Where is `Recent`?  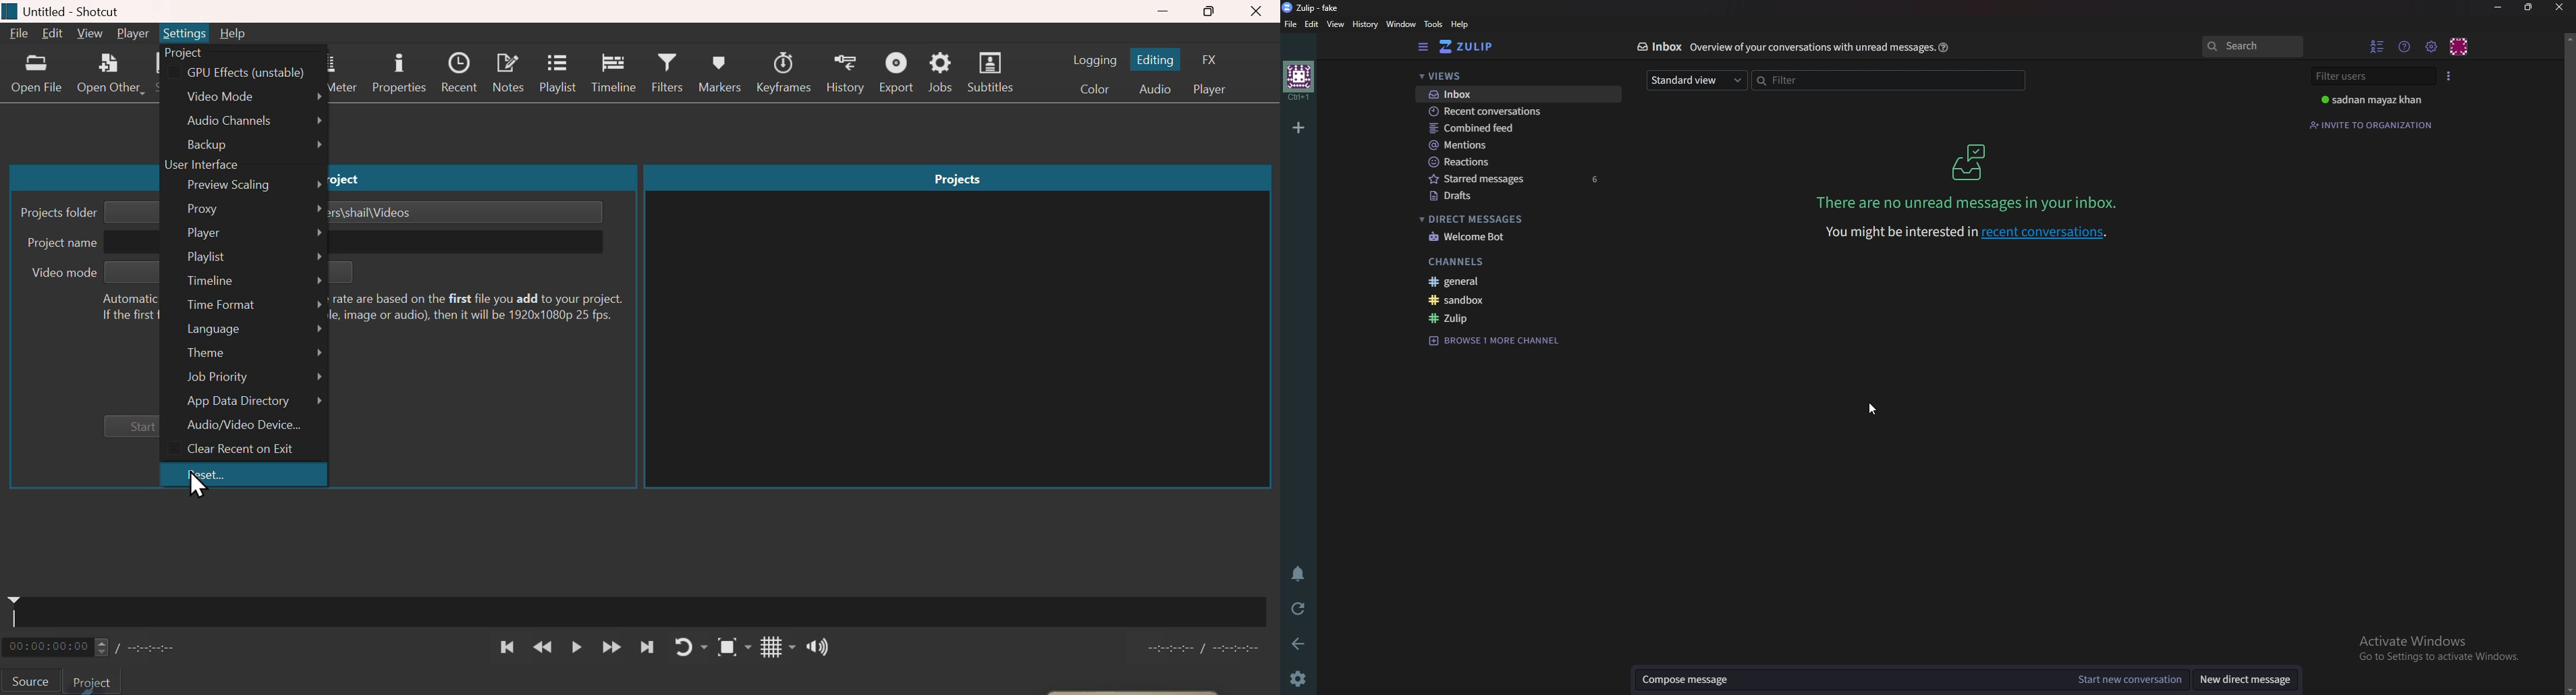 Recent is located at coordinates (460, 73).